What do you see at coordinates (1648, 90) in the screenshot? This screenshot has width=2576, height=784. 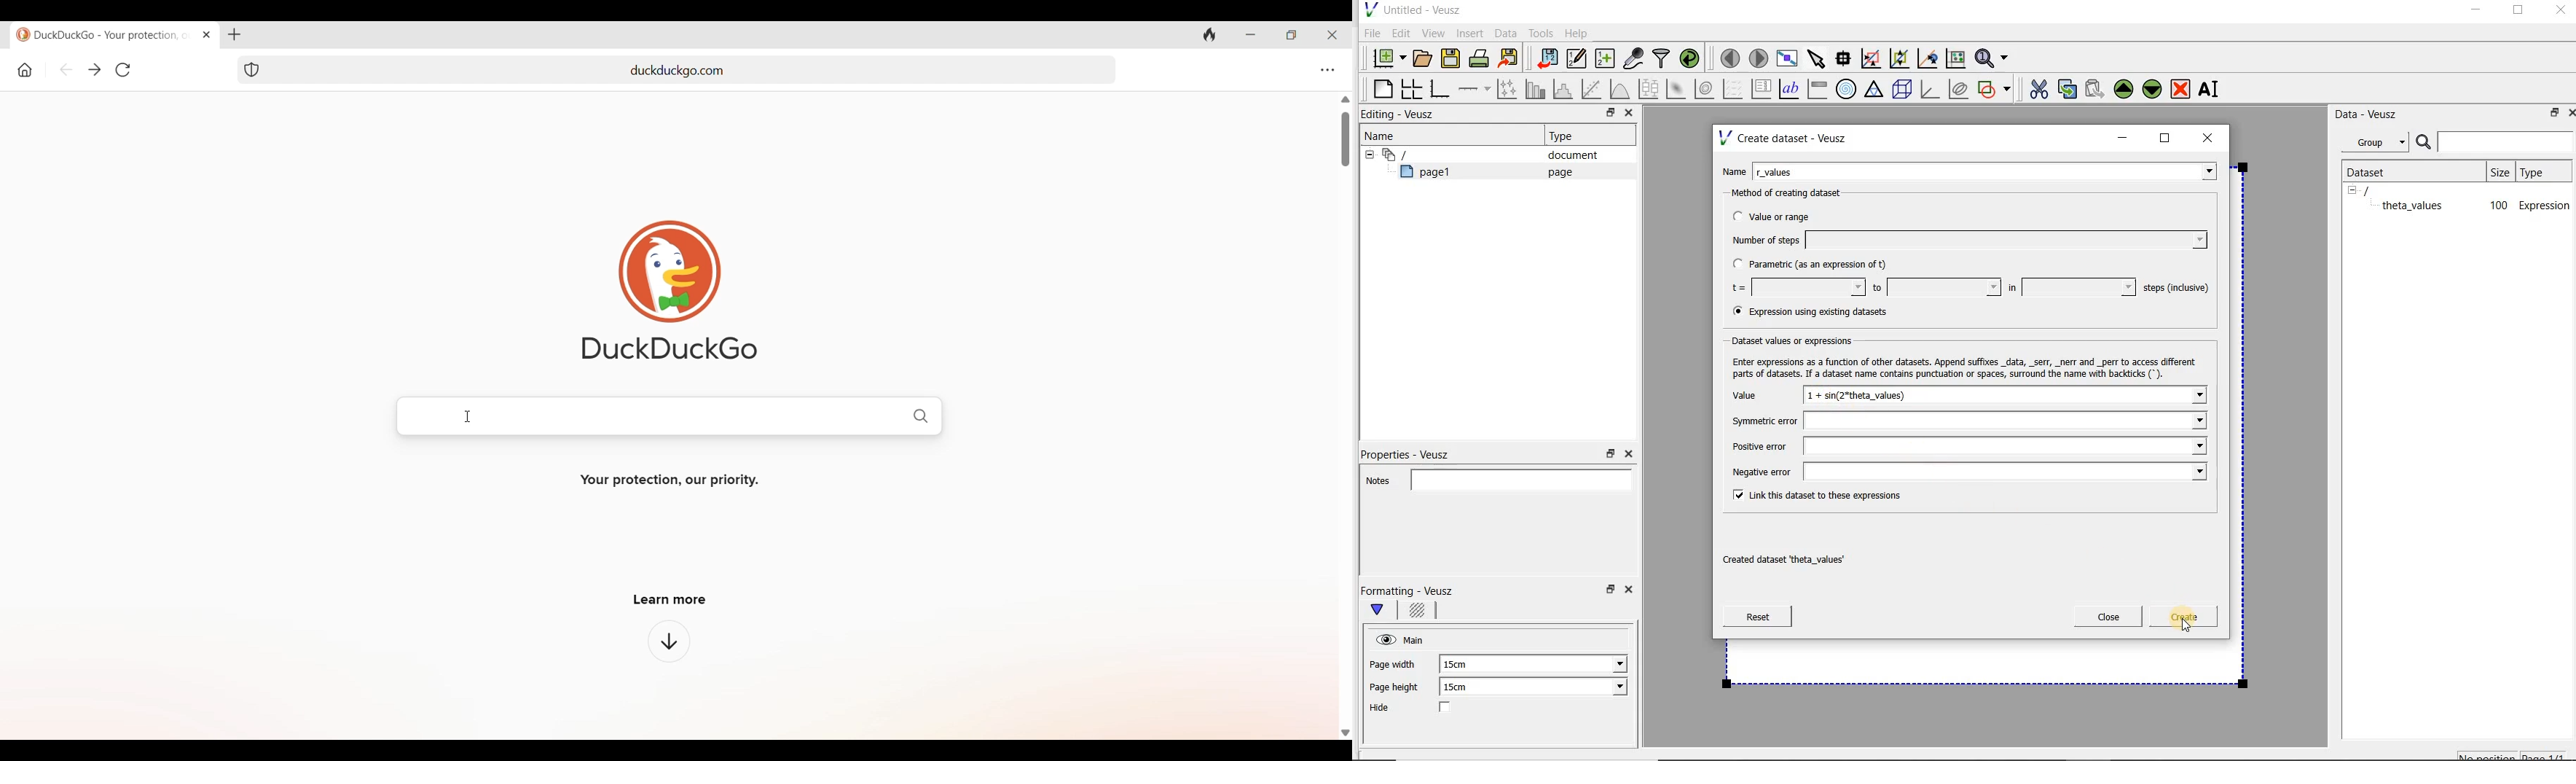 I see `plot box plots` at bounding box center [1648, 90].